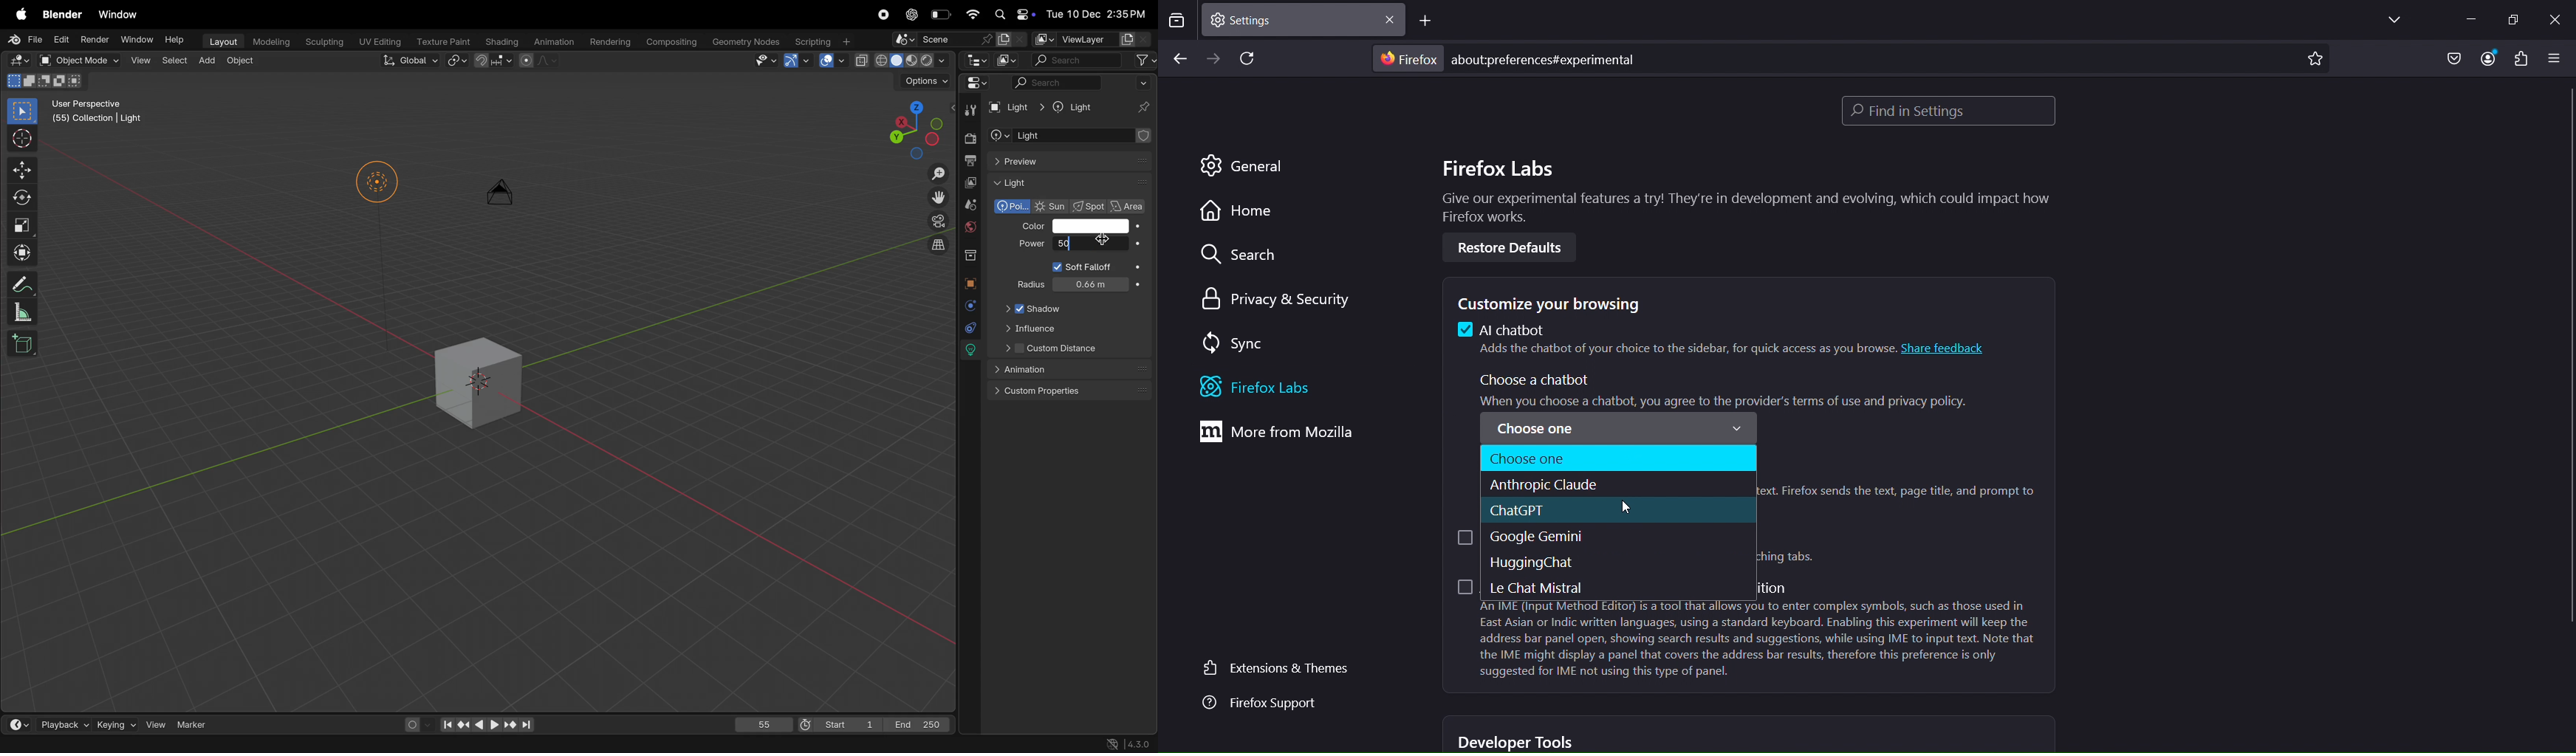 Image resolution: width=2576 pixels, height=756 pixels. I want to click on Light, so click(1076, 106).